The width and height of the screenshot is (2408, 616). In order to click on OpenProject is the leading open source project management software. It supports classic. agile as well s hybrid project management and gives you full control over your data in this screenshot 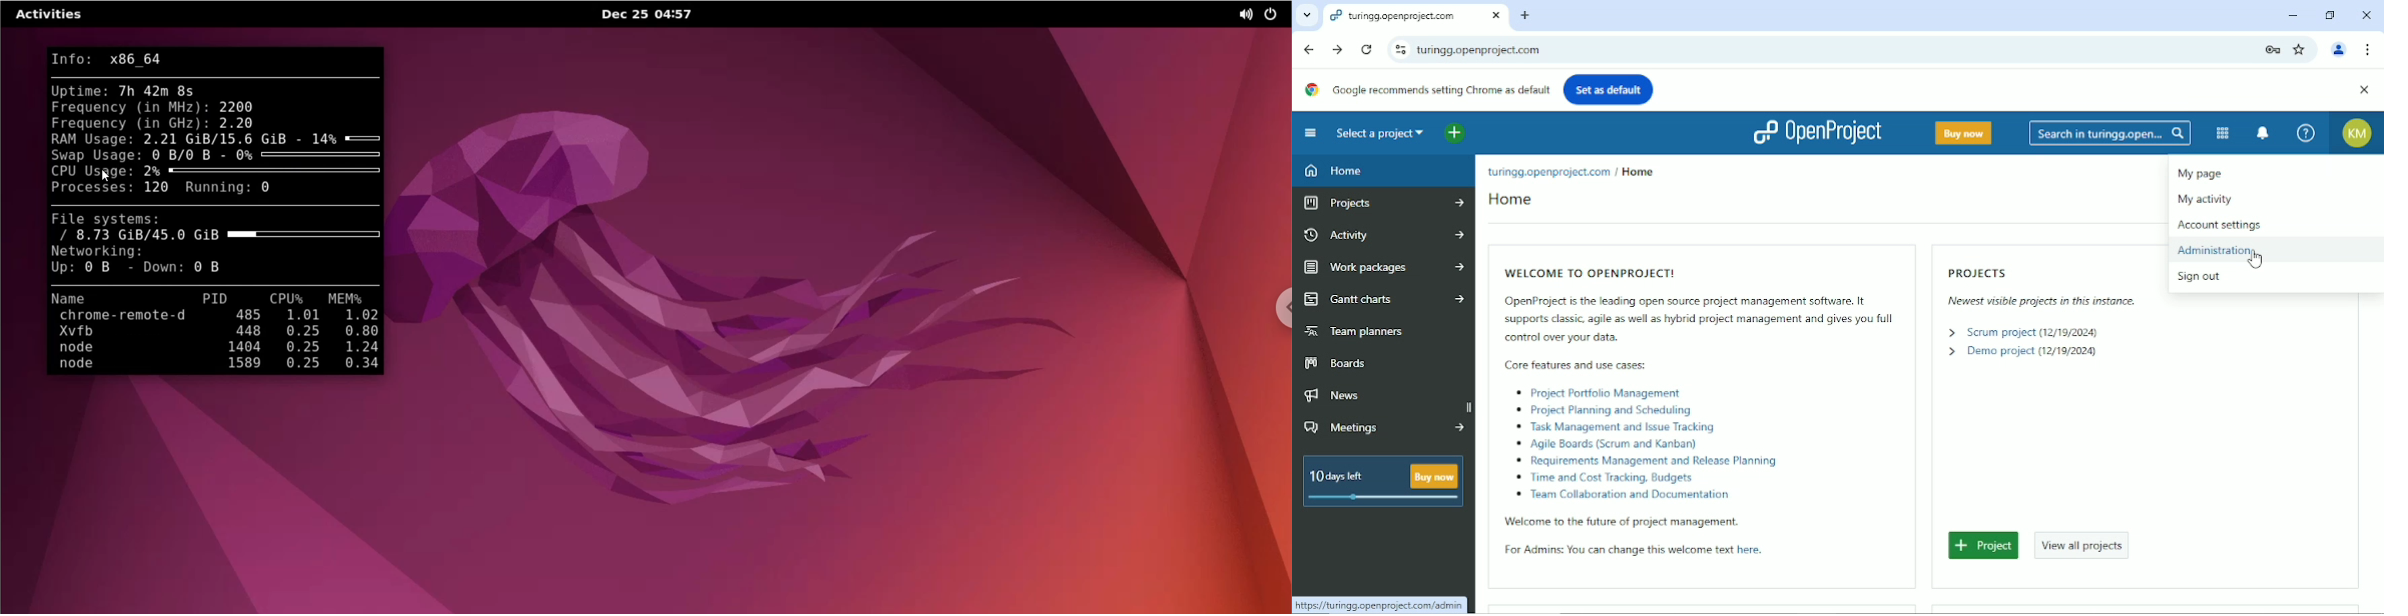, I will do `click(1700, 319)`.